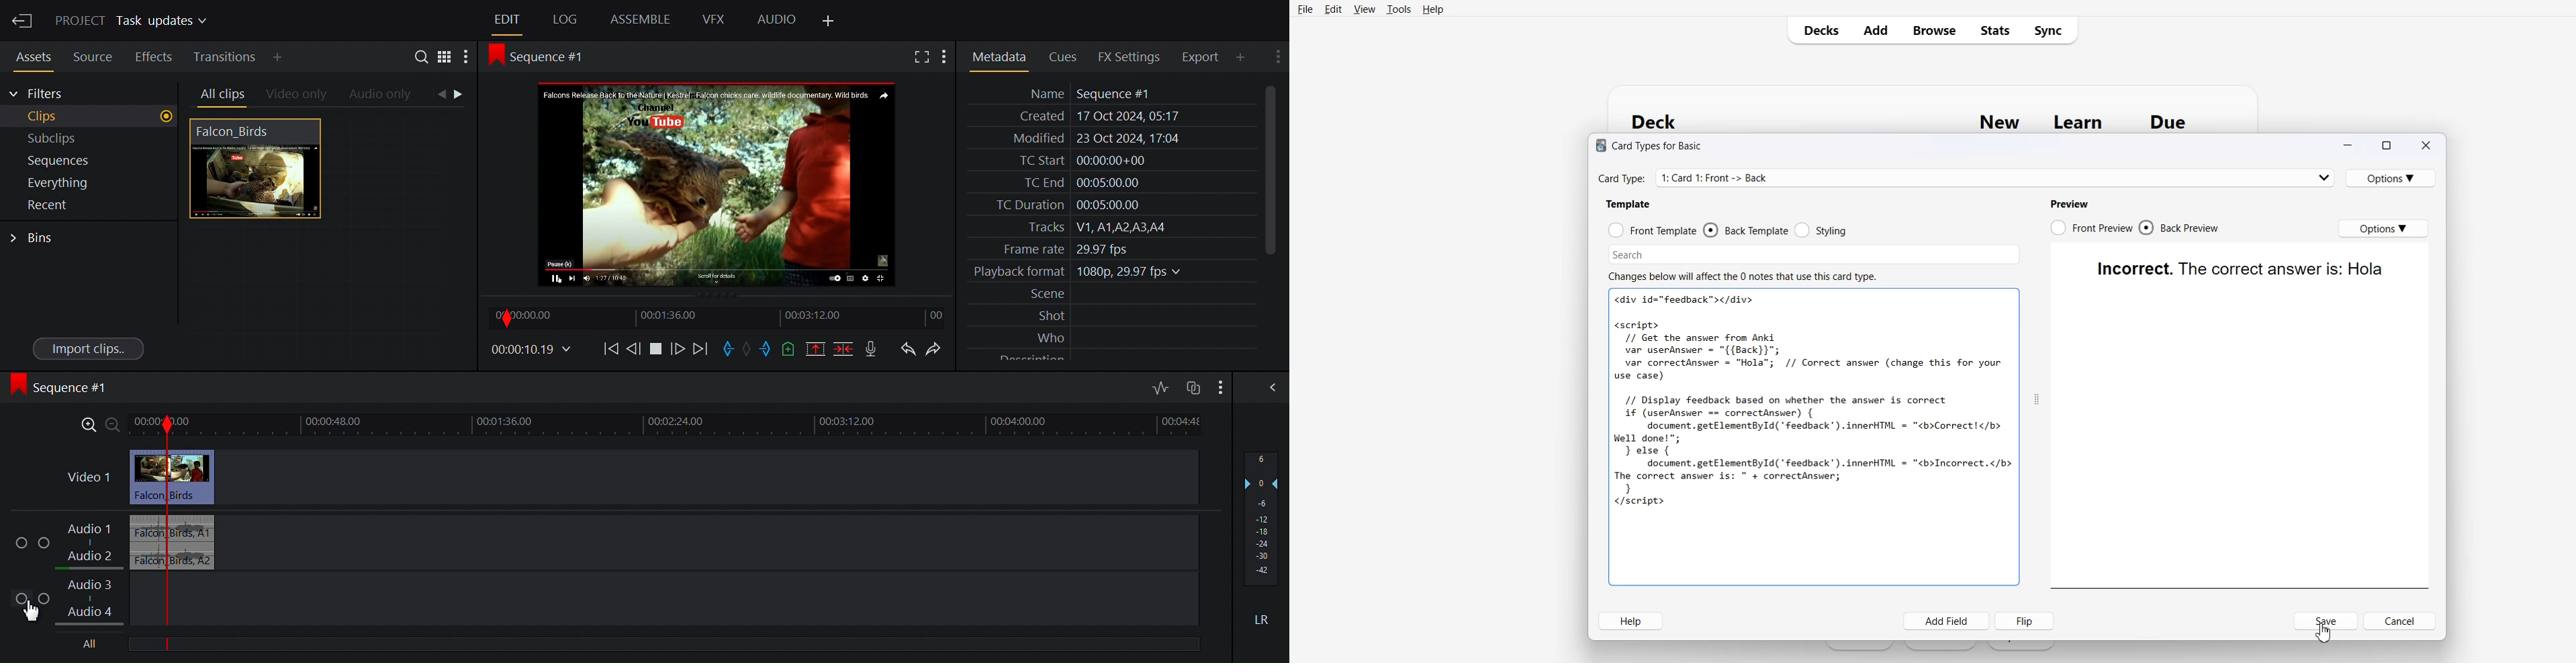 The height and width of the screenshot is (672, 2576). I want to click on Changes below will affect the 0 notes that use this card type., so click(1744, 277).